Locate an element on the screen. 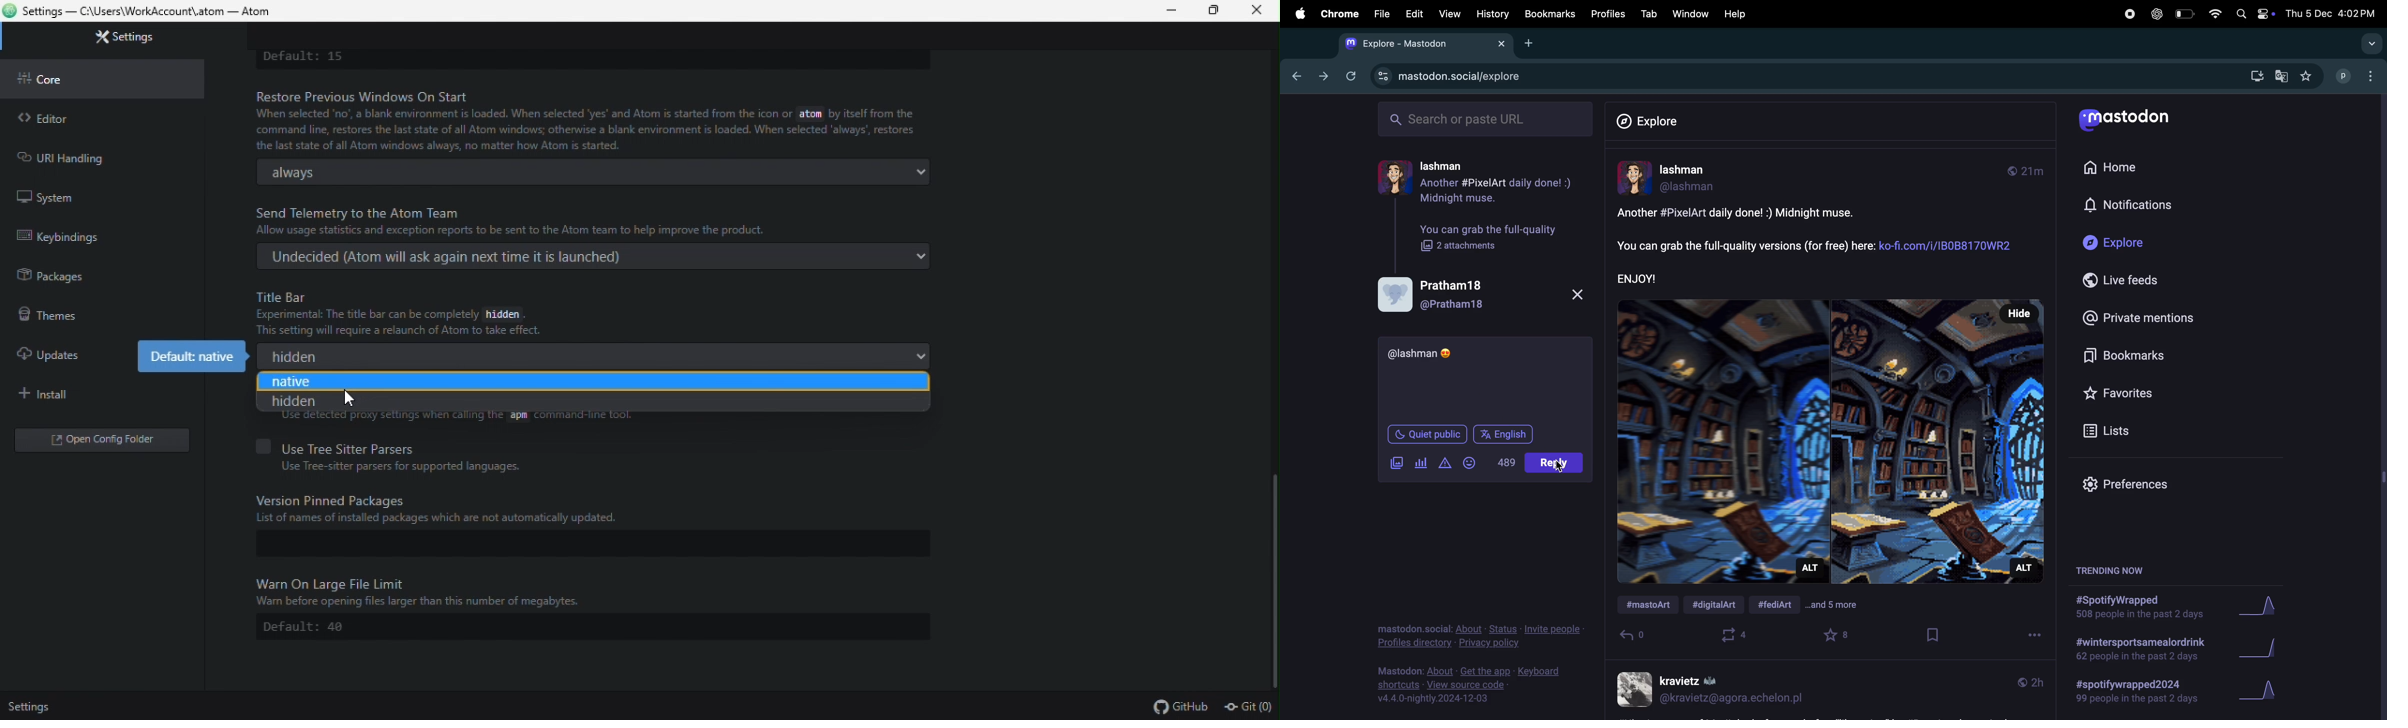 The height and width of the screenshot is (728, 2408). boost is located at coordinates (1737, 636).